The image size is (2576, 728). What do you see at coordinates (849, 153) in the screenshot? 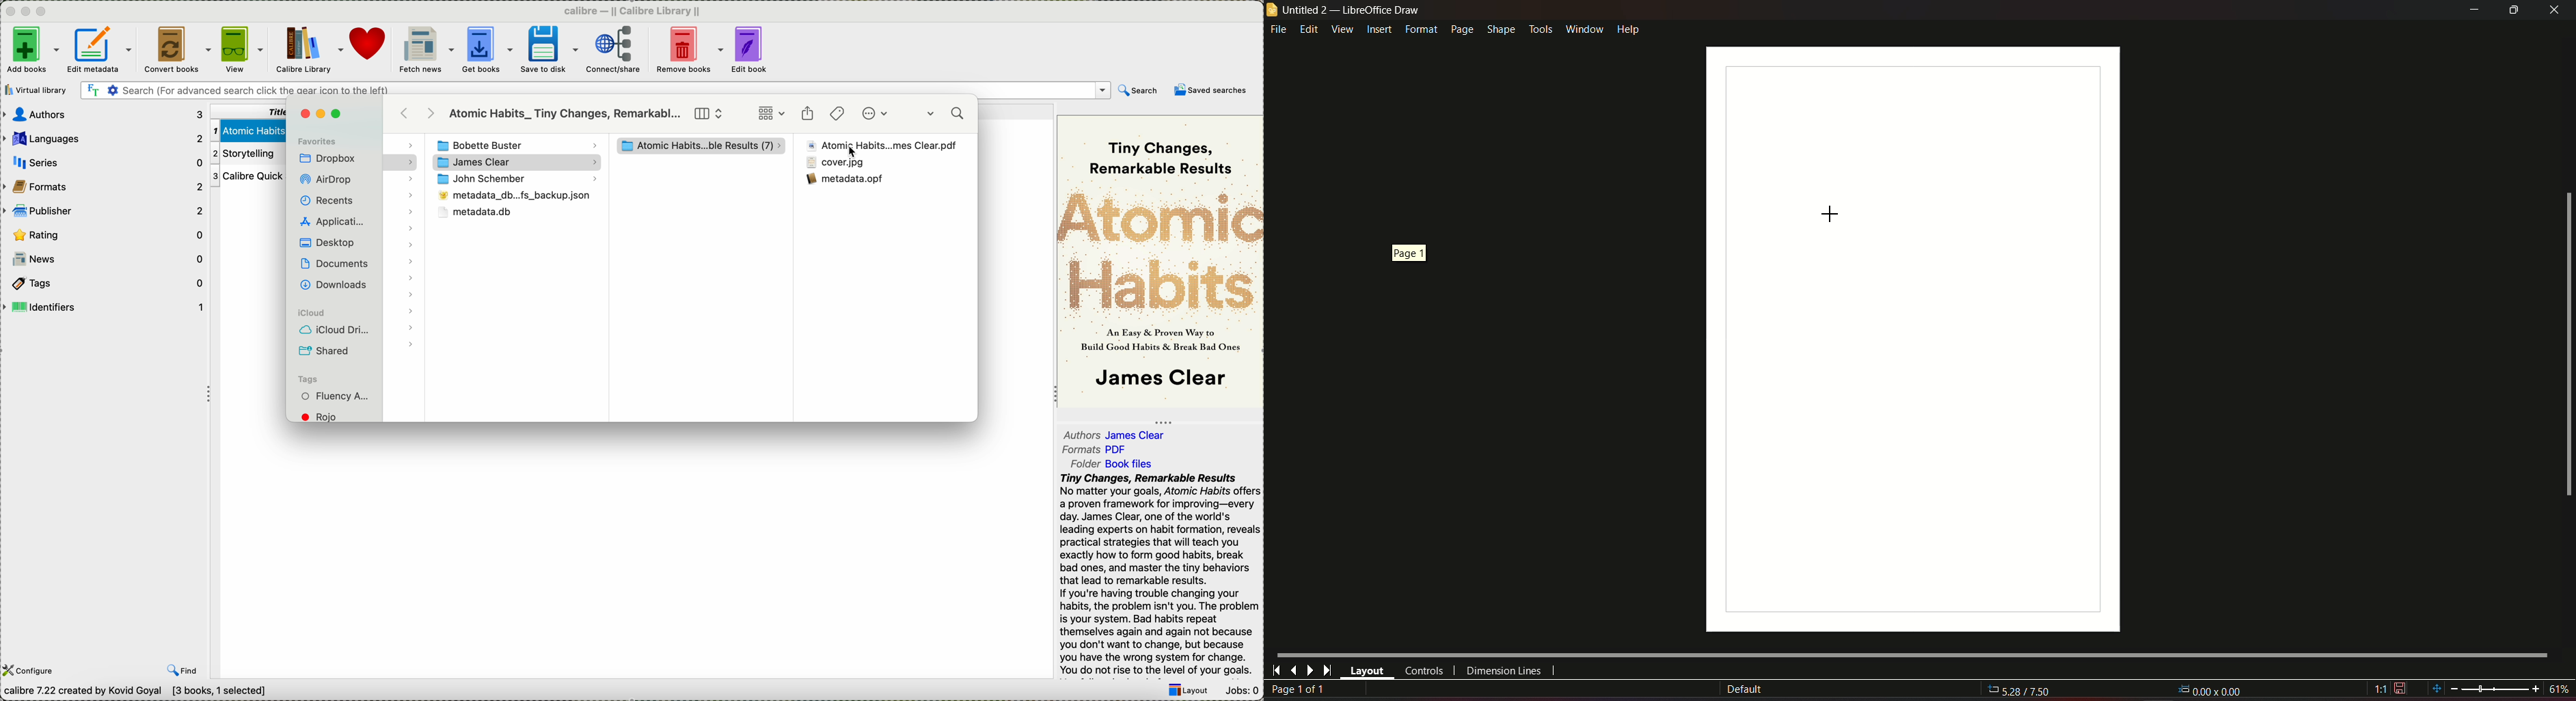
I see `Cursor` at bounding box center [849, 153].